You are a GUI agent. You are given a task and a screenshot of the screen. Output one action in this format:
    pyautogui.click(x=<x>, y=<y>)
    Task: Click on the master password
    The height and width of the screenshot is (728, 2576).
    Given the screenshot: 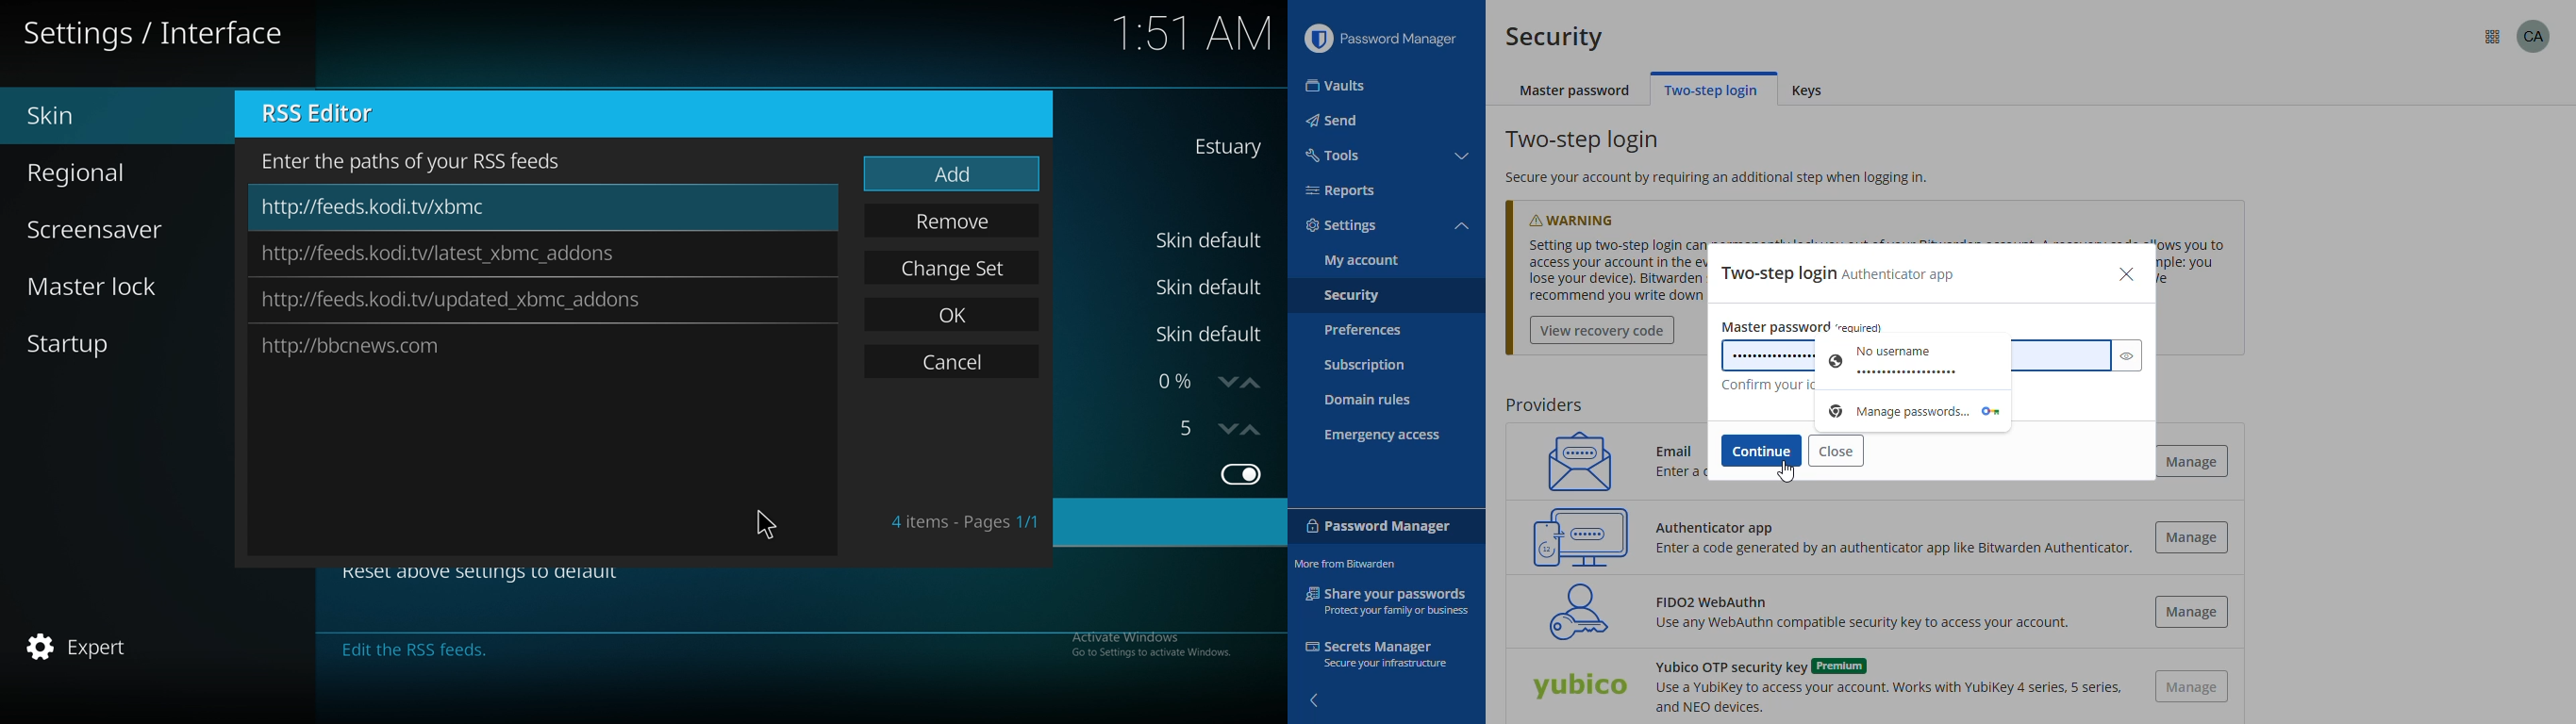 What is the action you would take?
    pyautogui.click(x=1765, y=354)
    